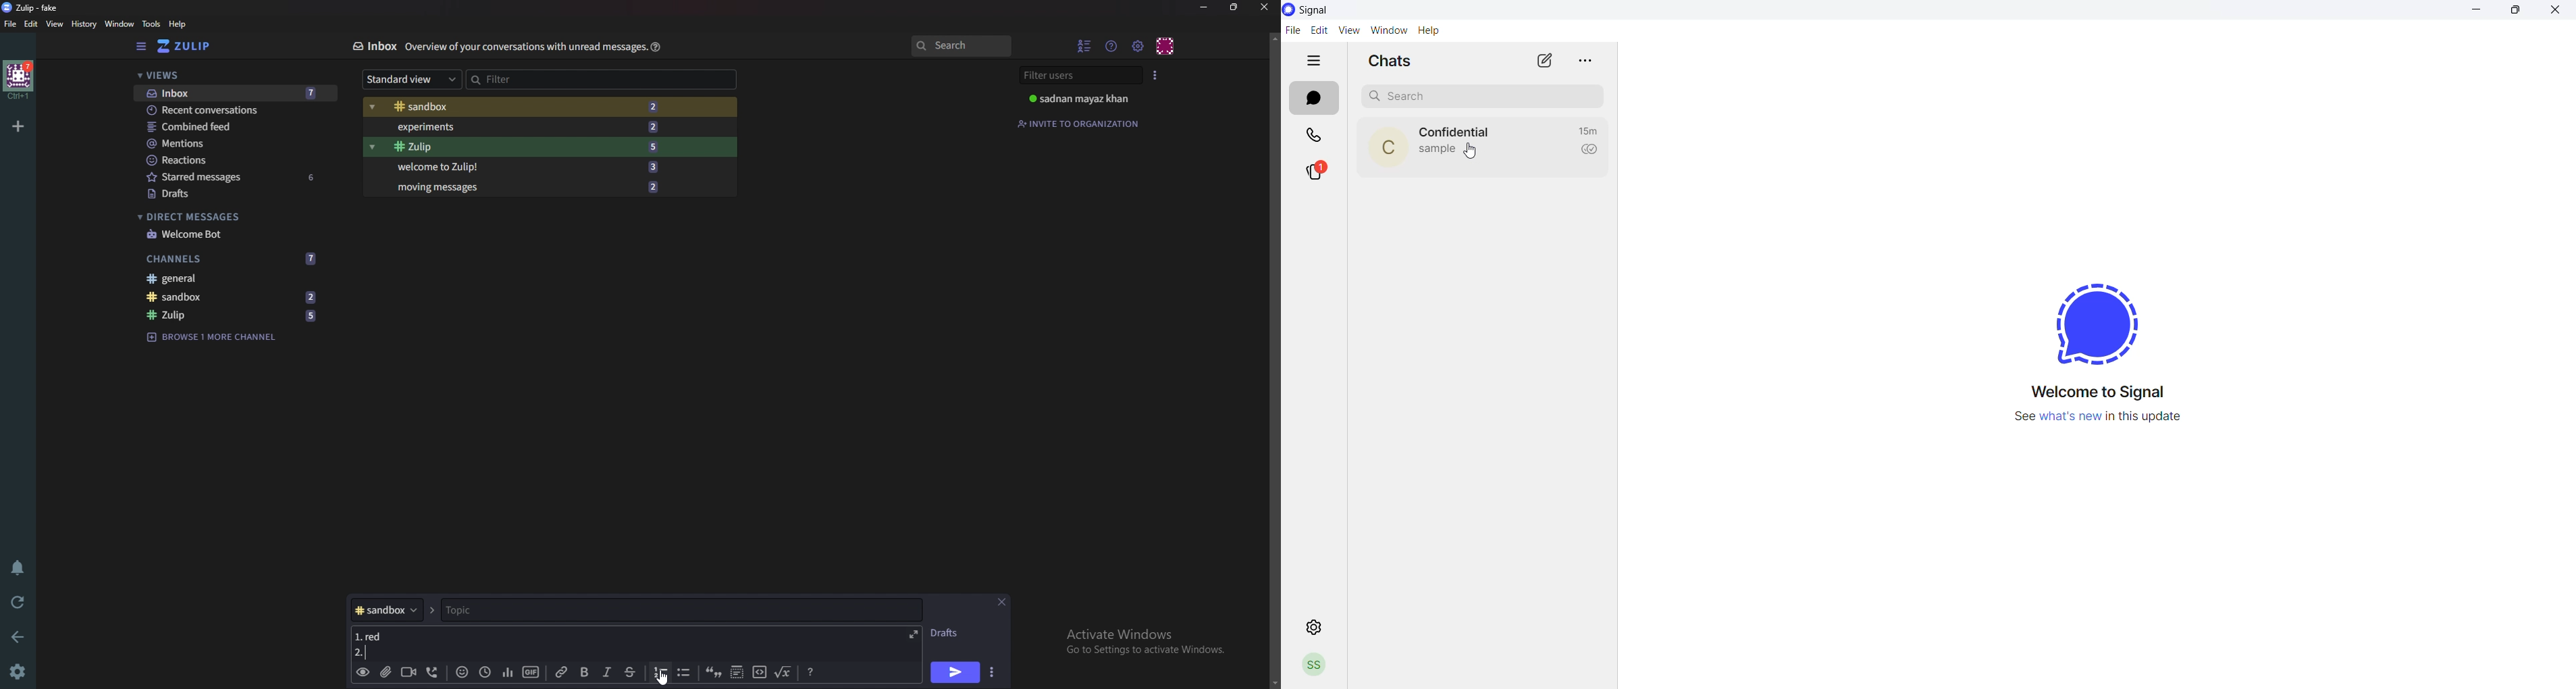 This screenshot has height=700, width=2576. I want to click on Hide sidebar, so click(141, 47).